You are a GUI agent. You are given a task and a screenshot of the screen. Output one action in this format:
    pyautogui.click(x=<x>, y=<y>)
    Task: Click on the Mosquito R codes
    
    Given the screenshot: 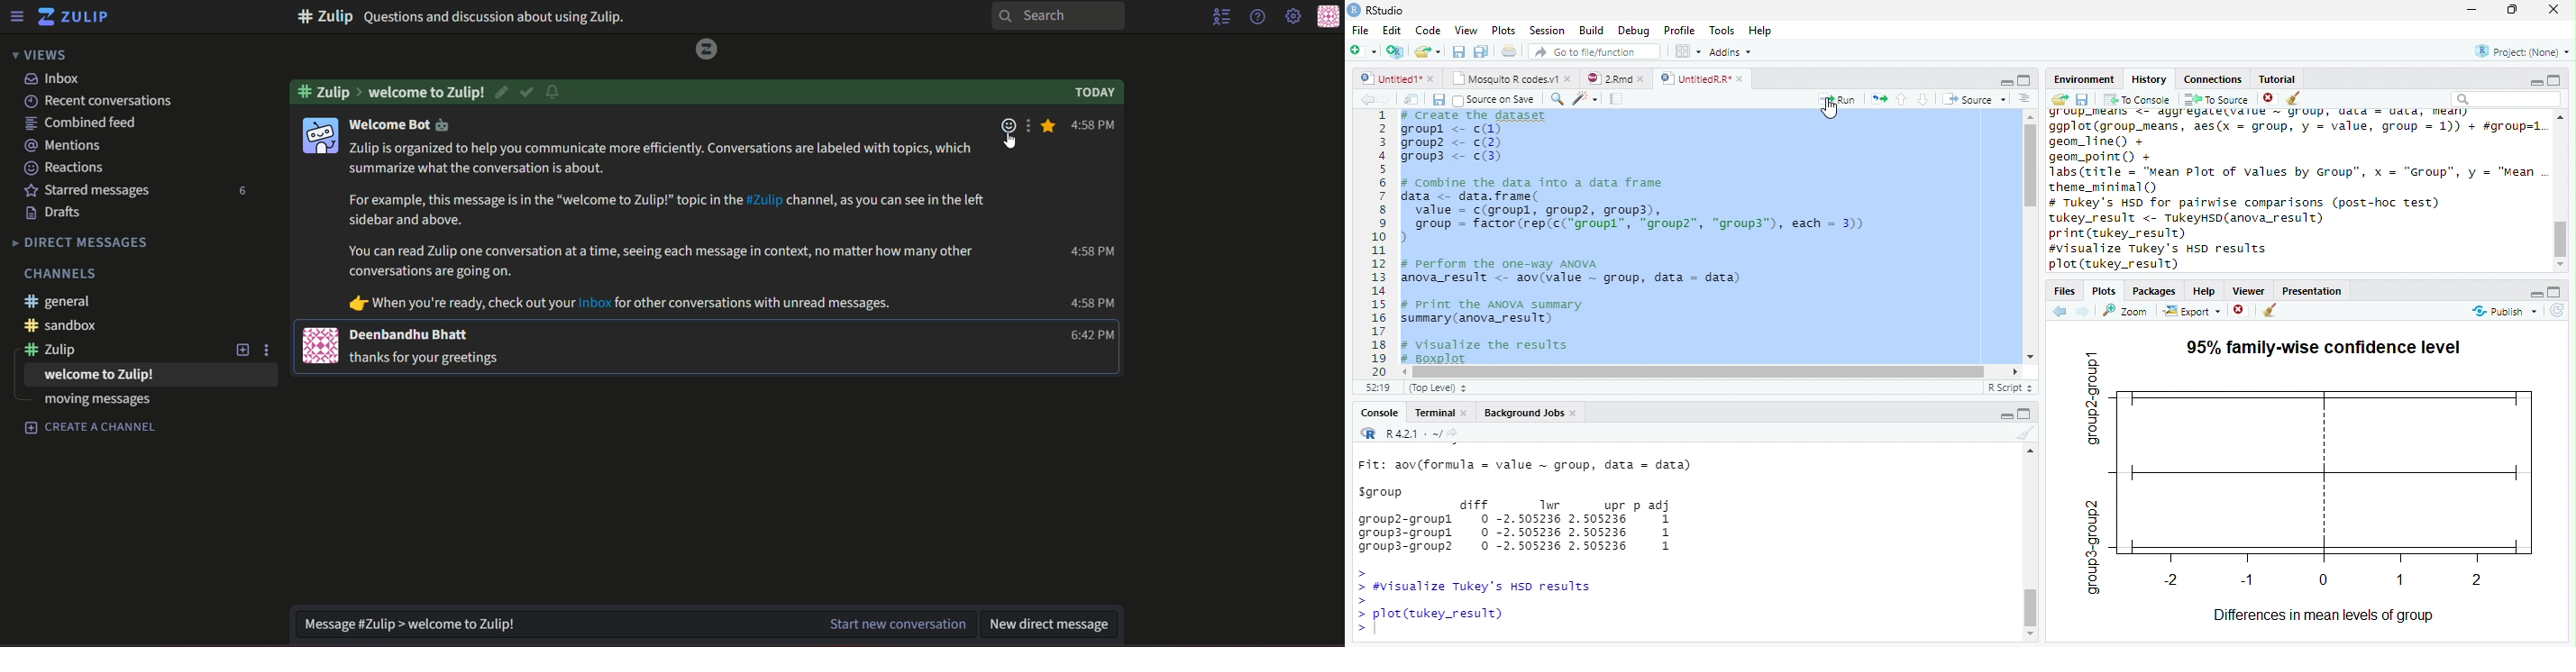 What is the action you would take?
    pyautogui.click(x=1511, y=78)
    